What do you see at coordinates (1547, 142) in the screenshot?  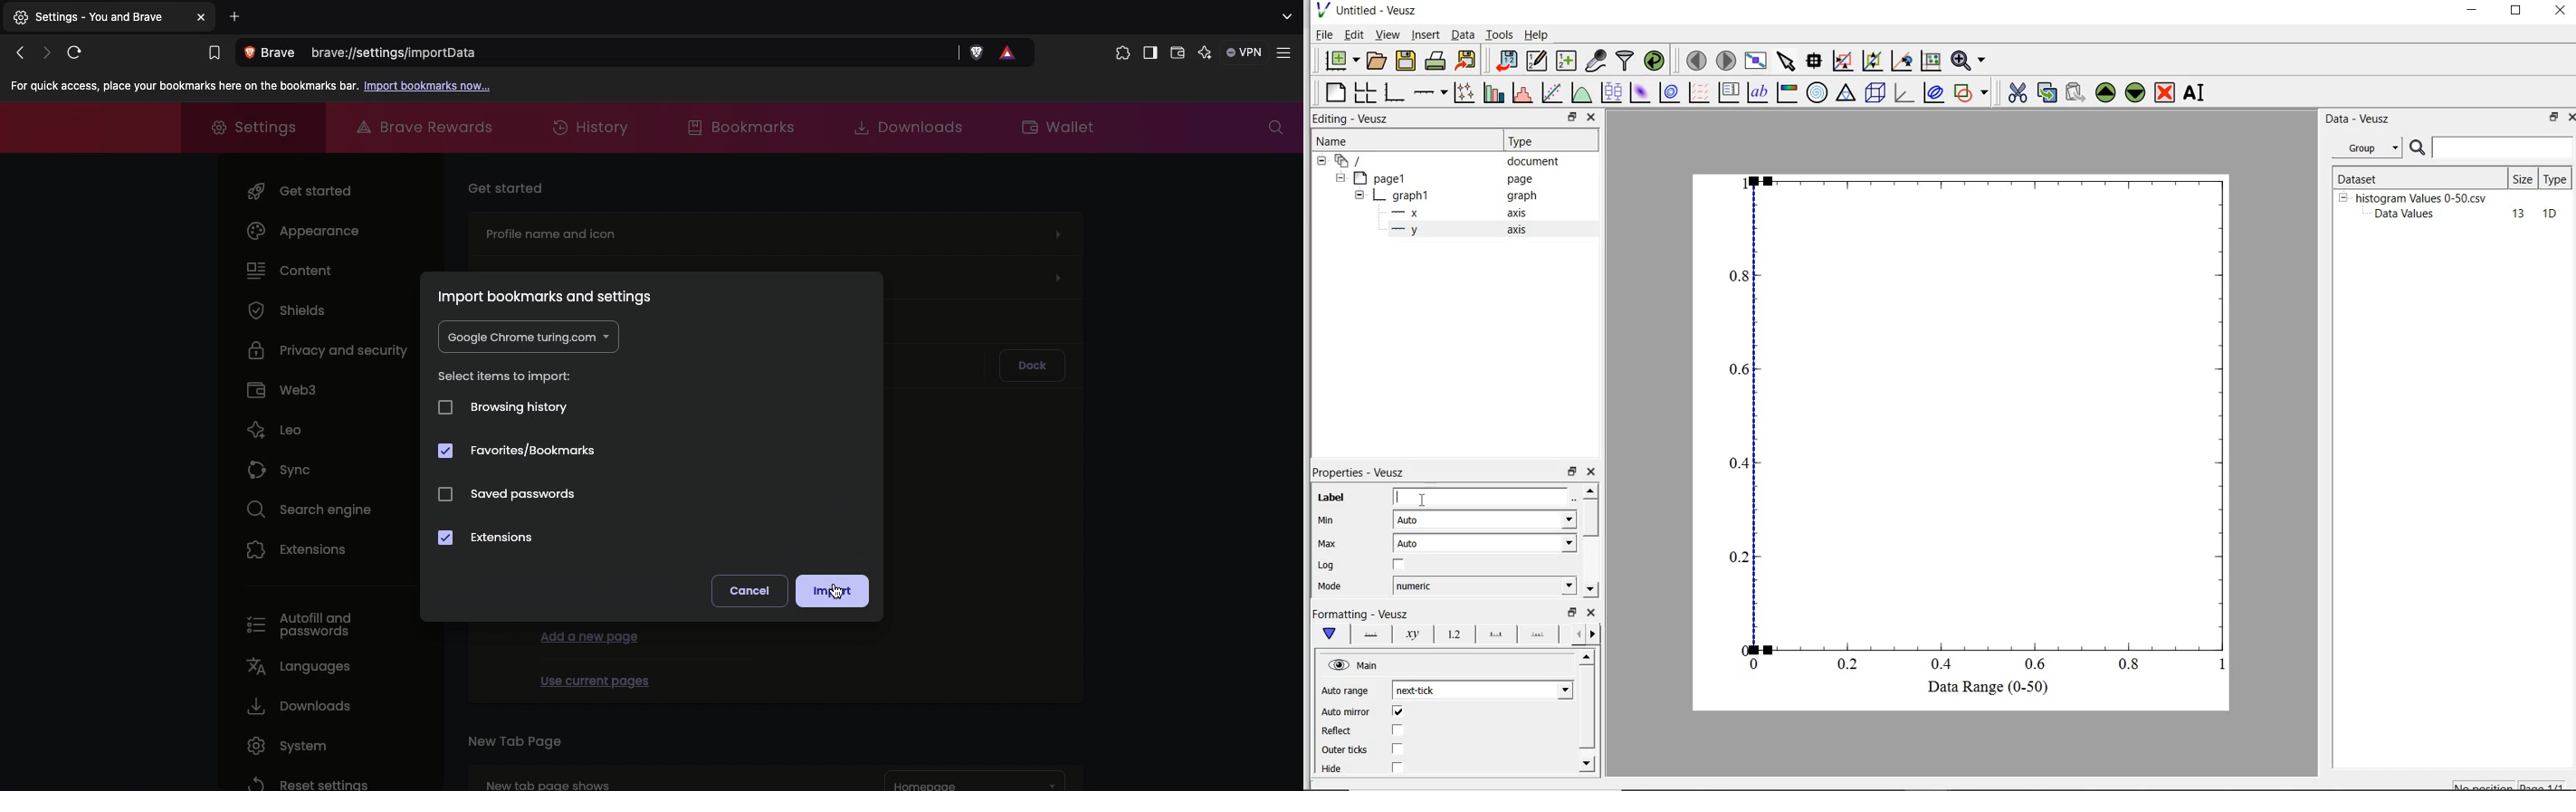 I see `Type` at bounding box center [1547, 142].